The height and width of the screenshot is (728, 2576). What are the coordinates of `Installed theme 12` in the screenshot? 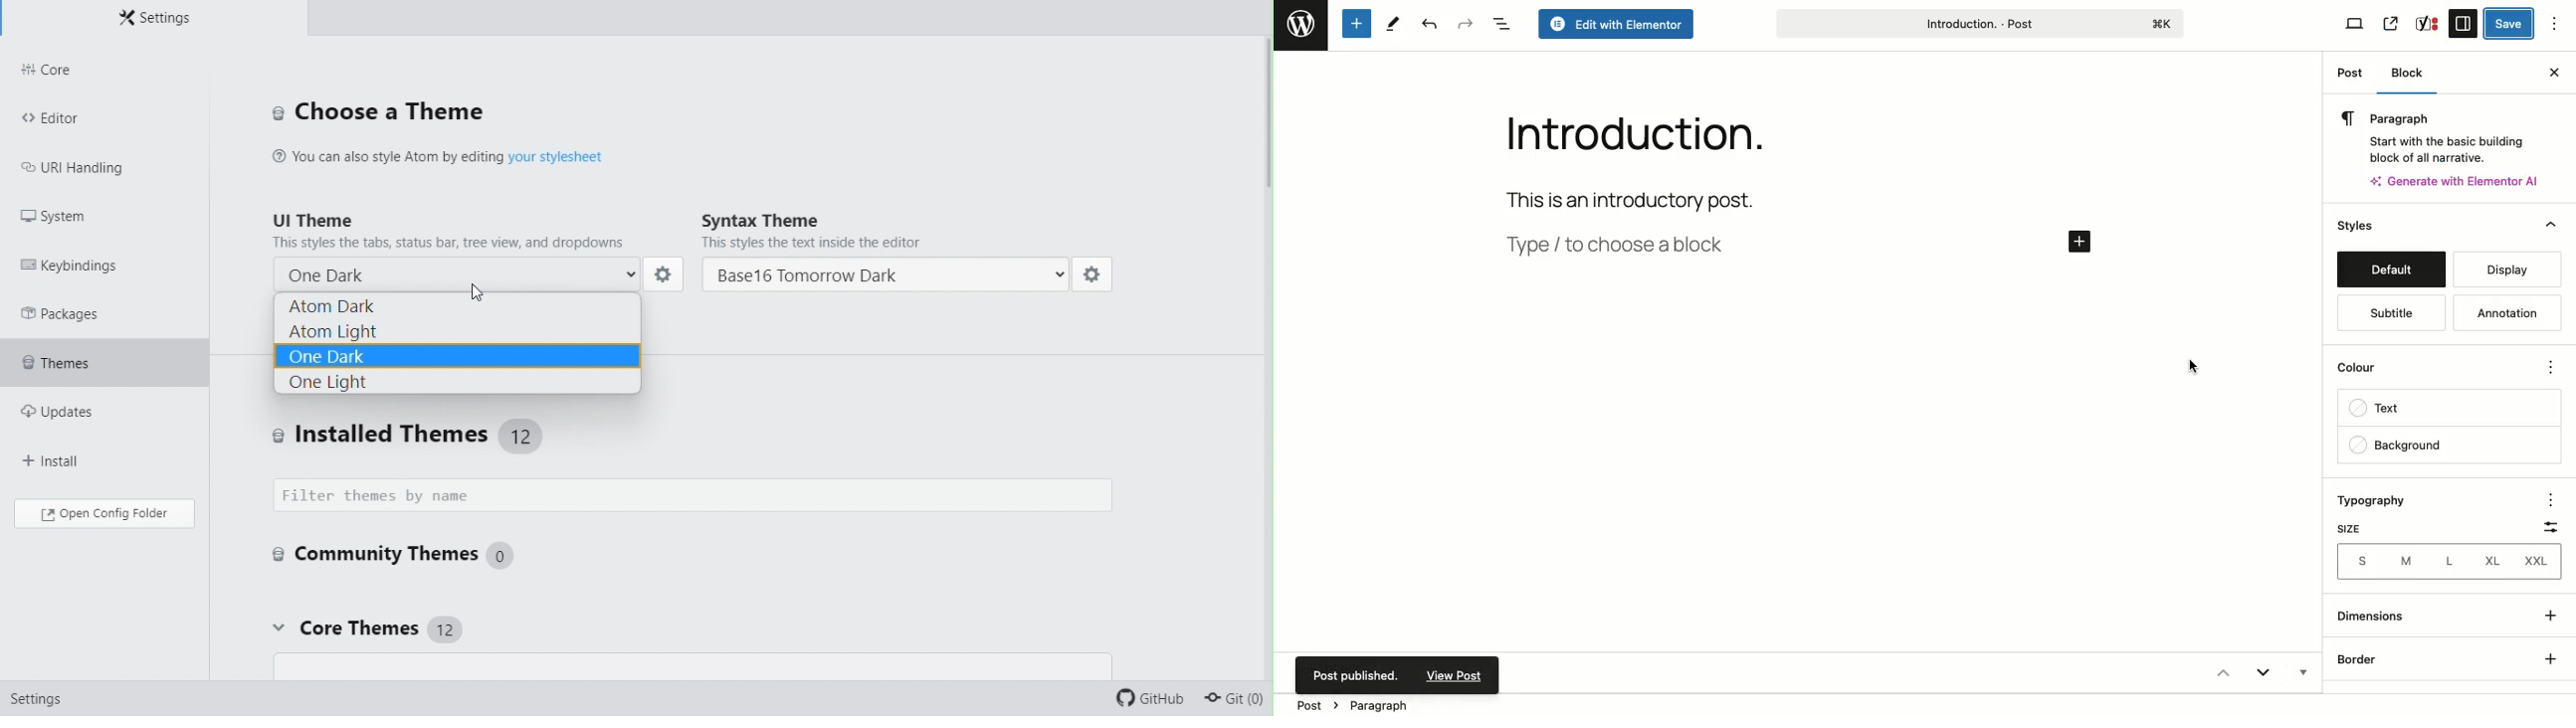 It's located at (420, 435).